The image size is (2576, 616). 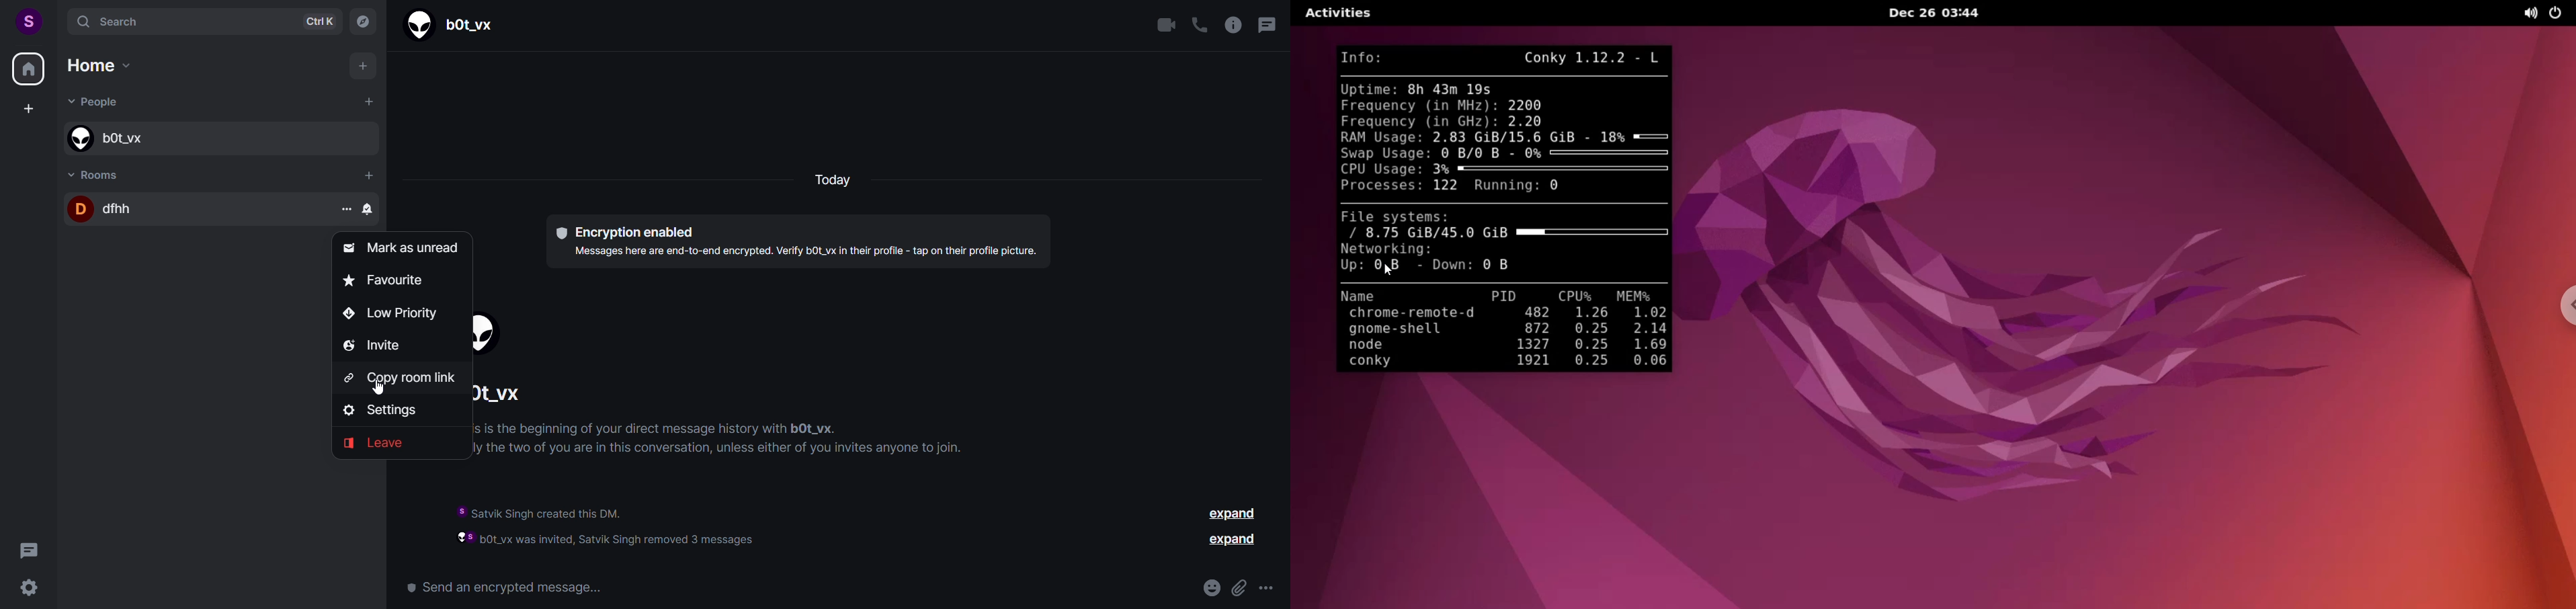 What do you see at coordinates (110, 69) in the screenshot?
I see `home options` at bounding box center [110, 69].